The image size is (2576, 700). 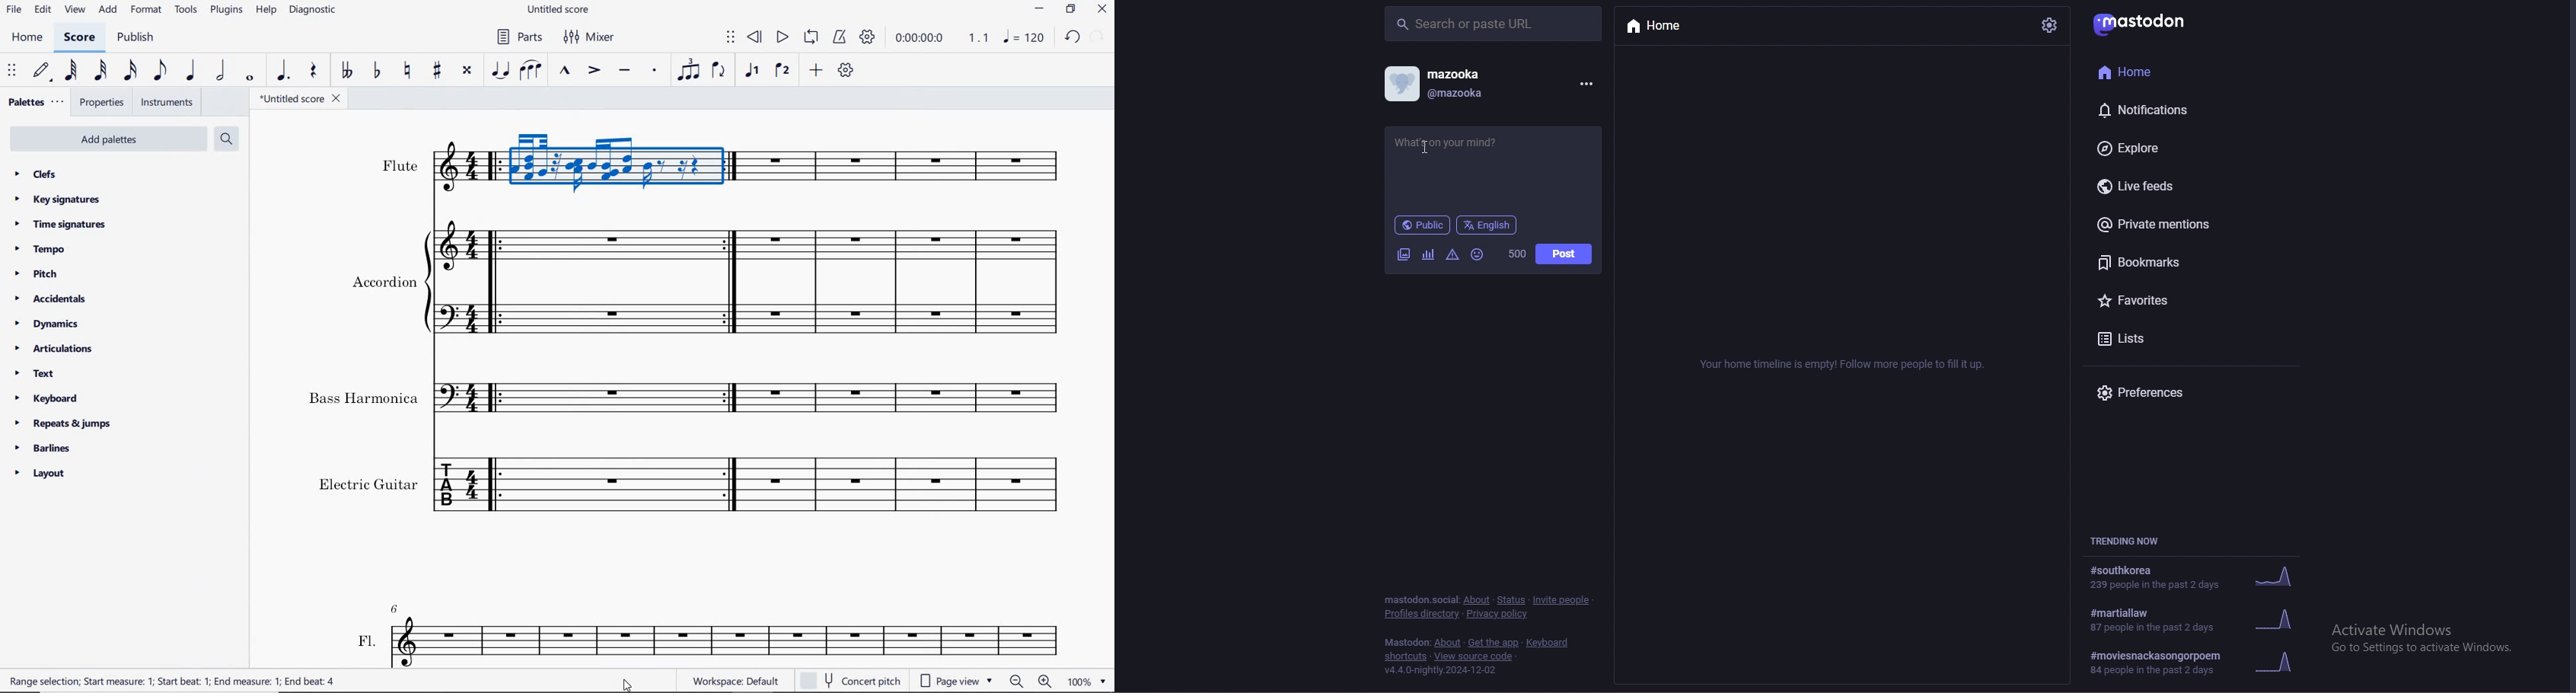 What do you see at coordinates (2150, 147) in the screenshot?
I see `explore` at bounding box center [2150, 147].